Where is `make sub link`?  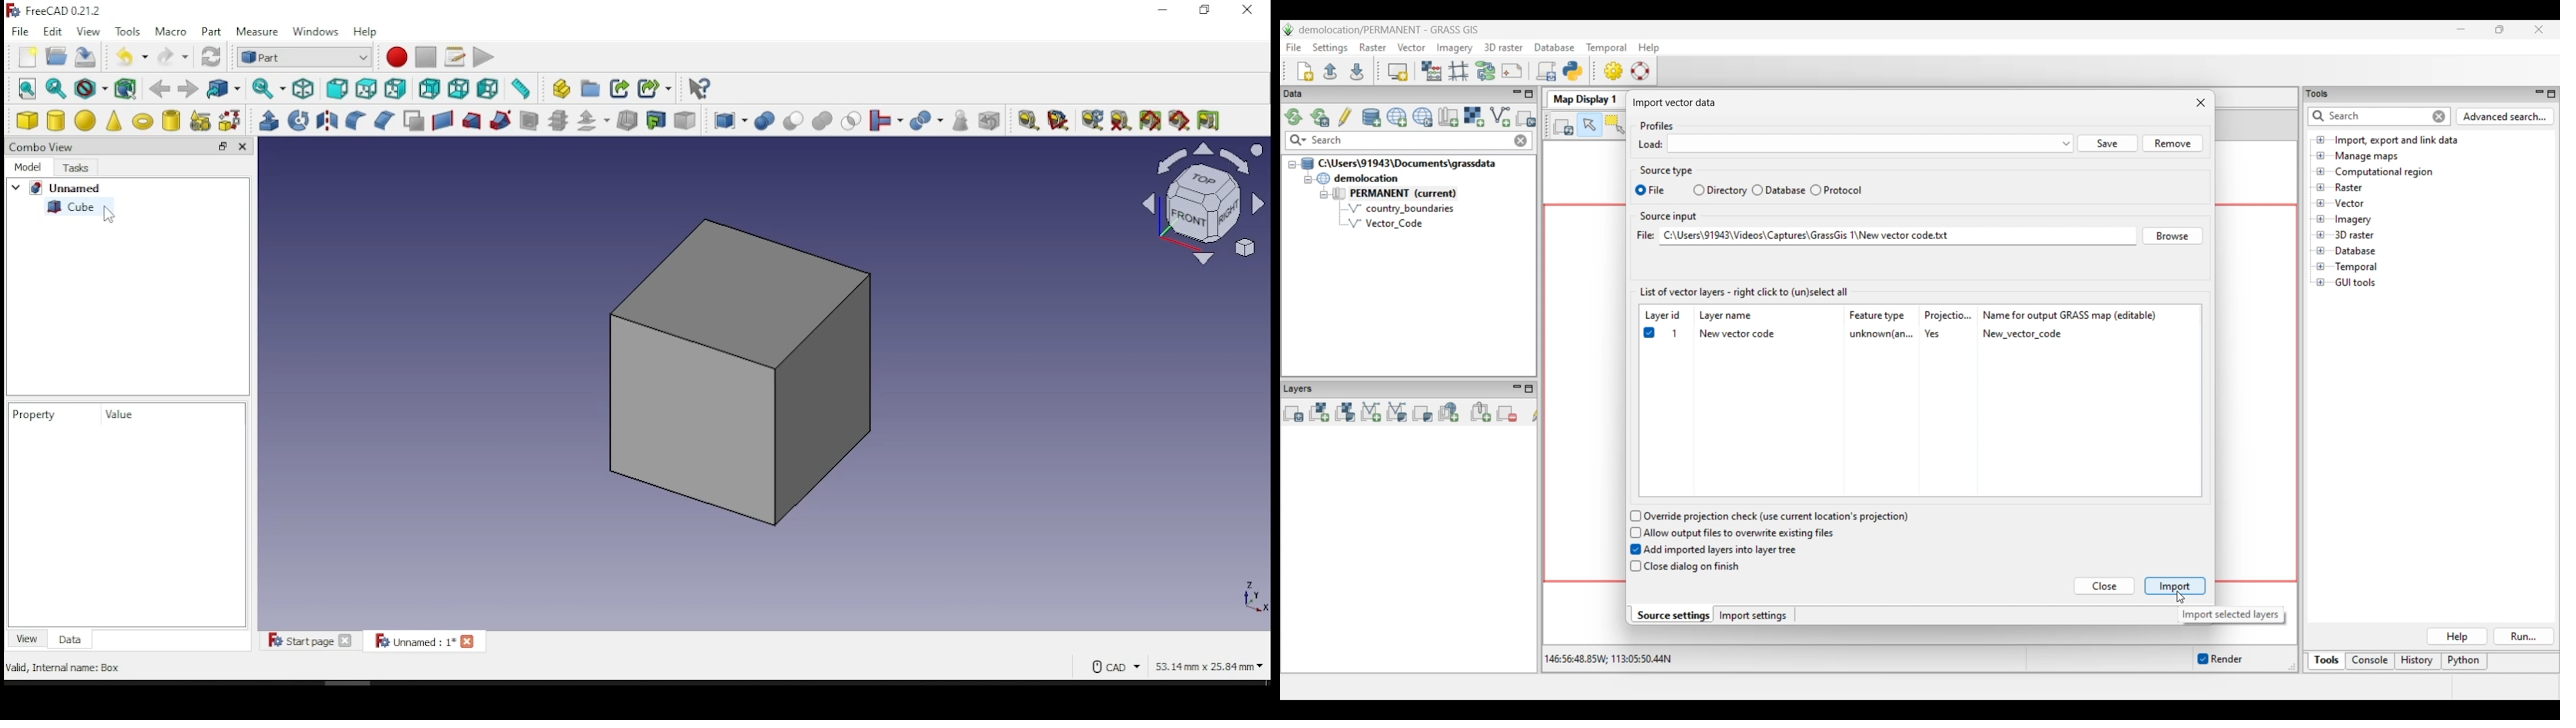 make sub link is located at coordinates (655, 89).